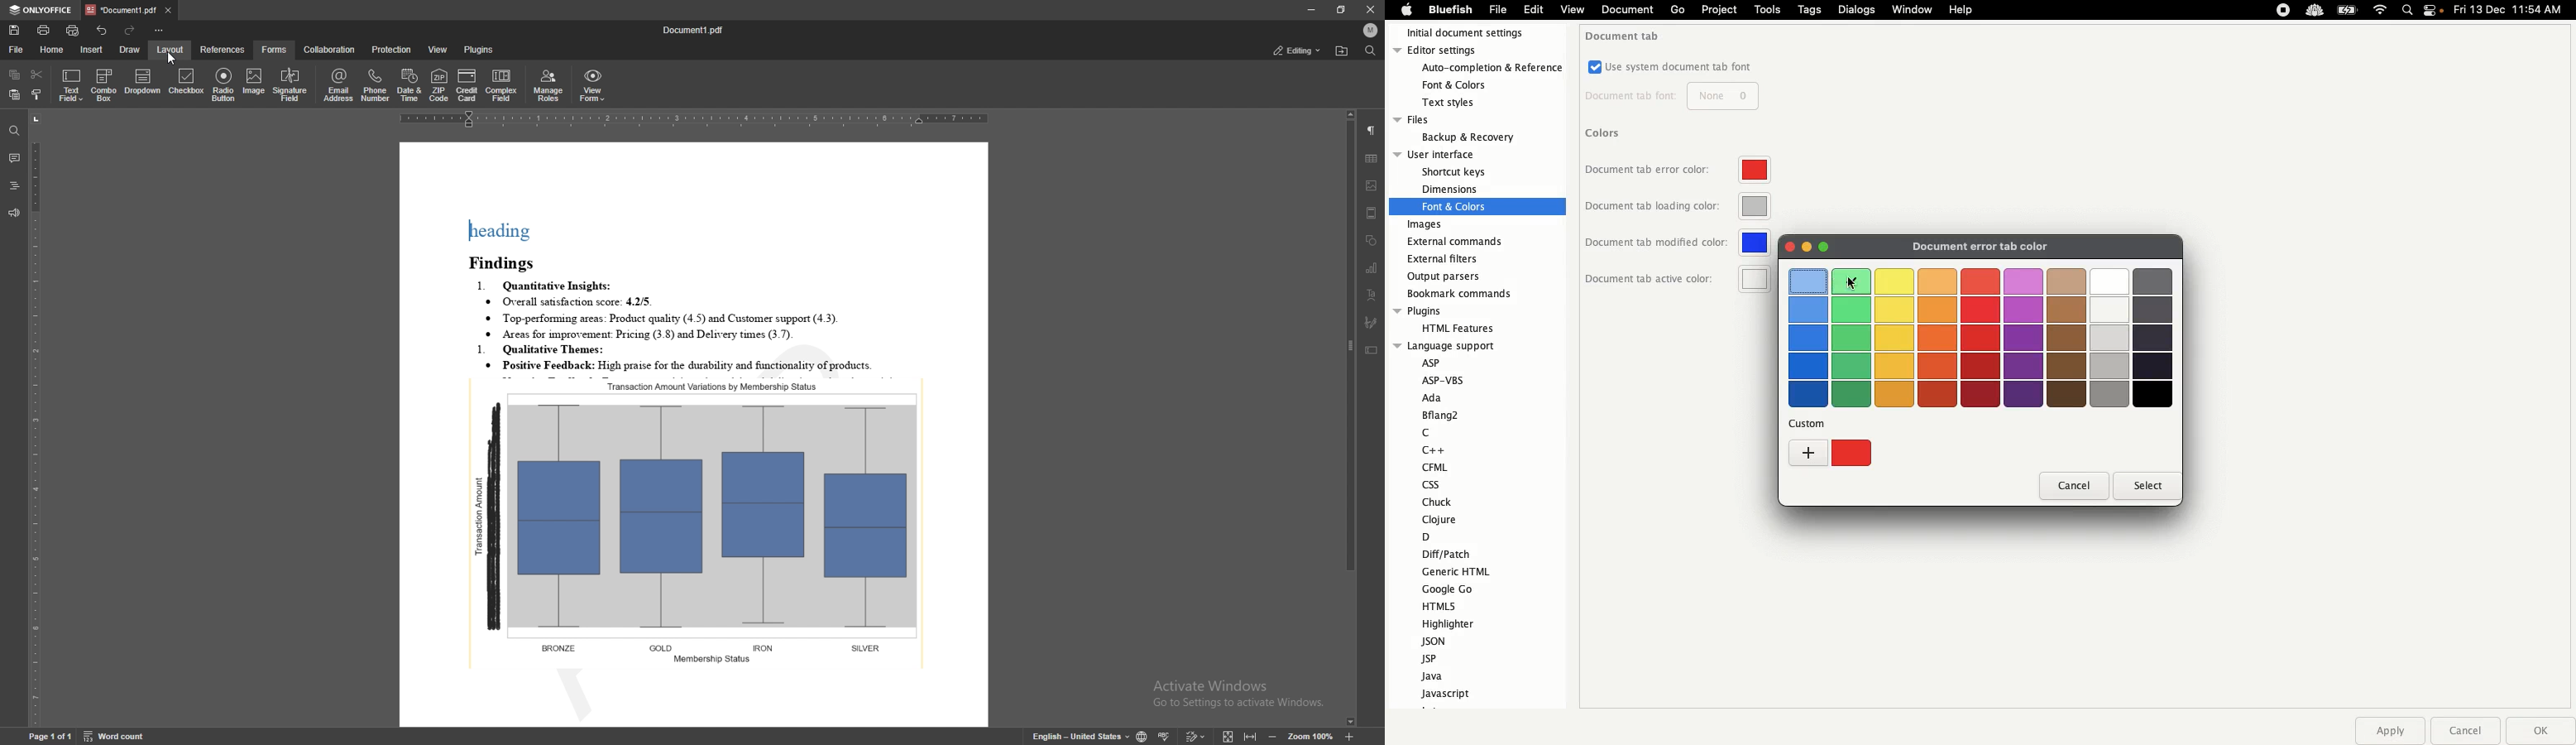 Image resolution: width=2576 pixels, height=756 pixels. Describe the element at coordinates (439, 85) in the screenshot. I see `zip code` at that location.